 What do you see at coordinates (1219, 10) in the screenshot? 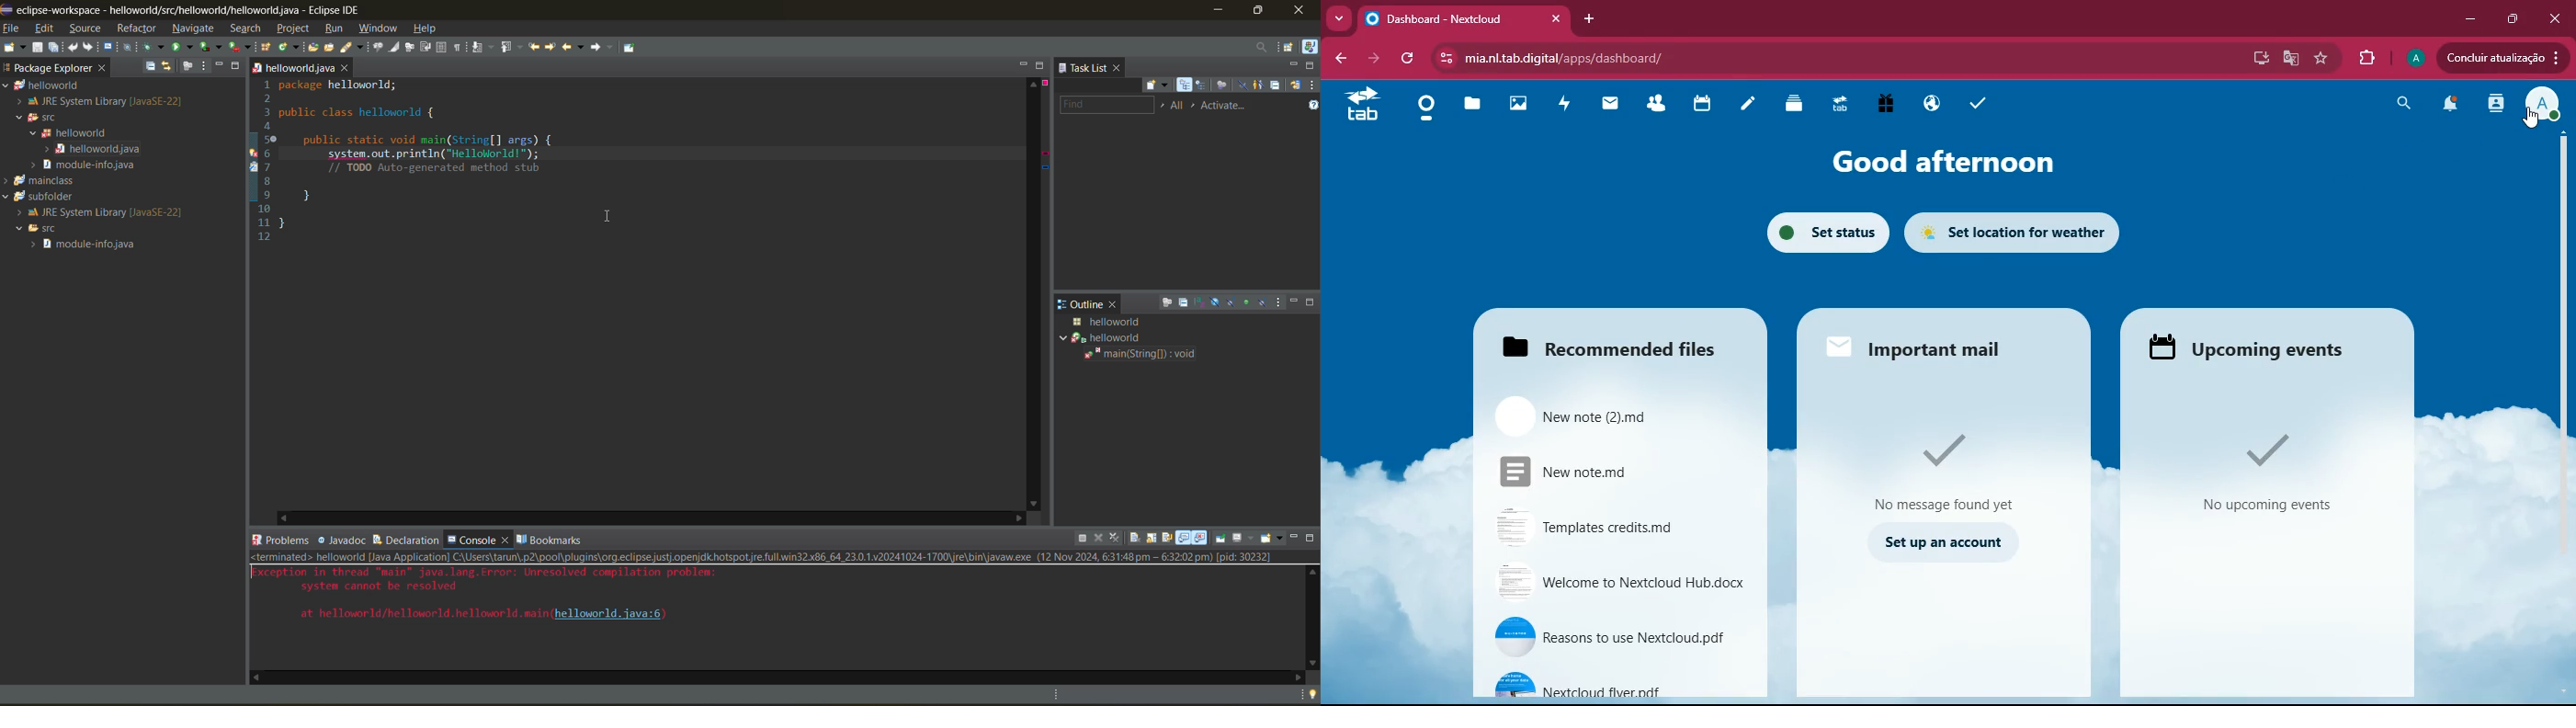
I see `minimize` at bounding box center [1219, 10].